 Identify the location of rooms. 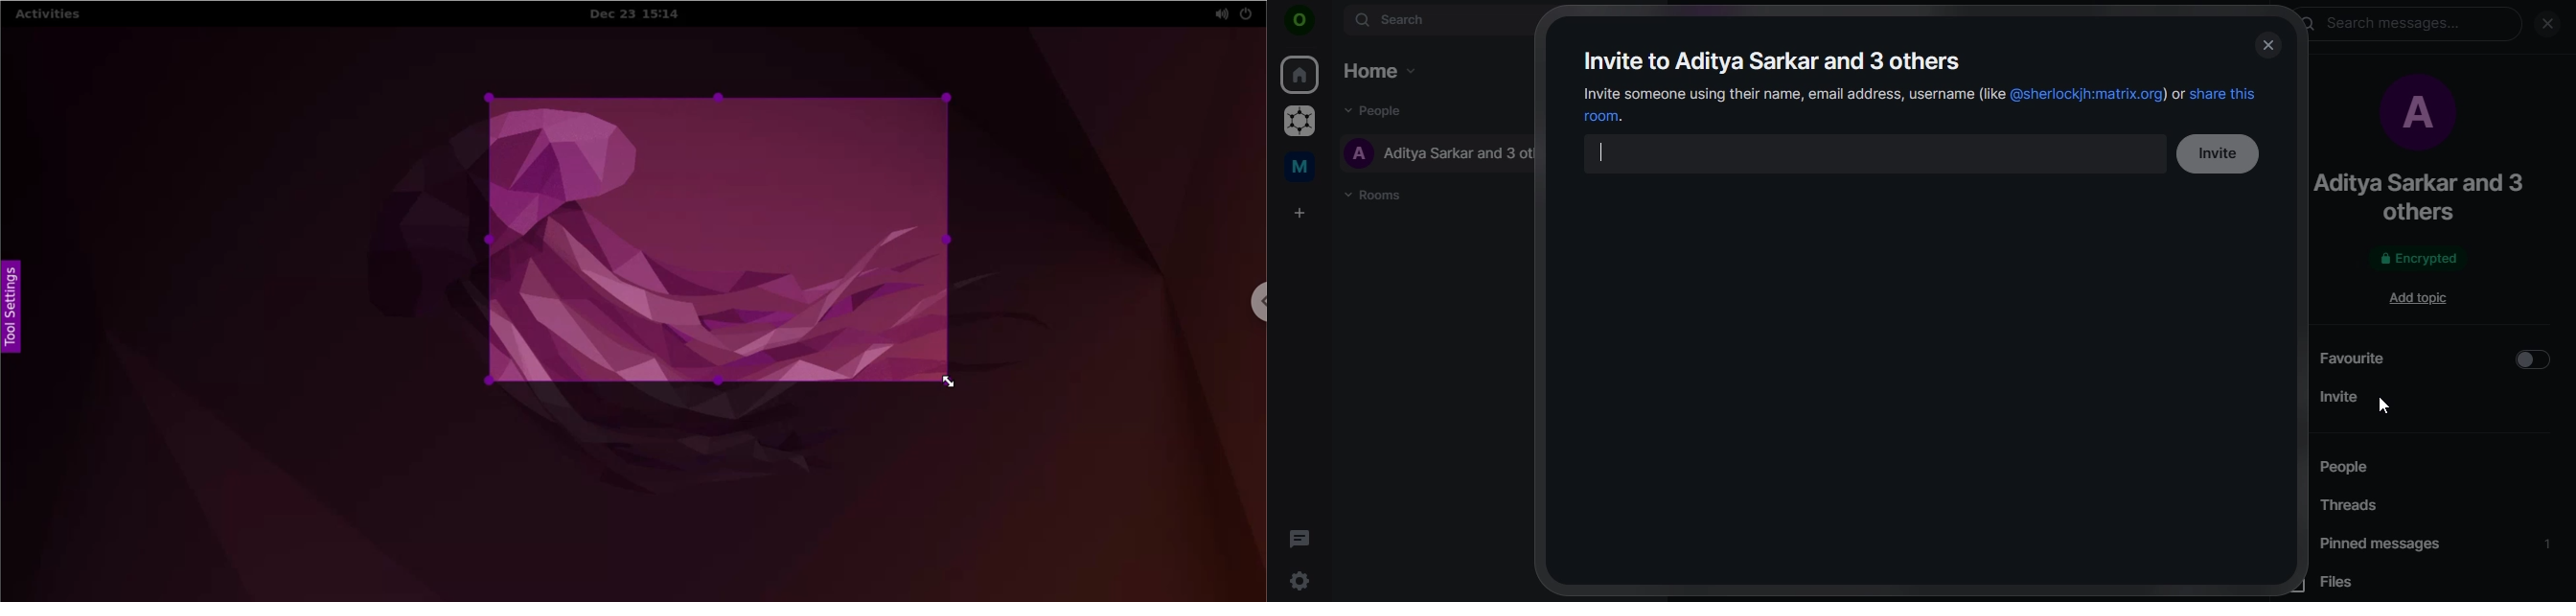
(1377, 194).